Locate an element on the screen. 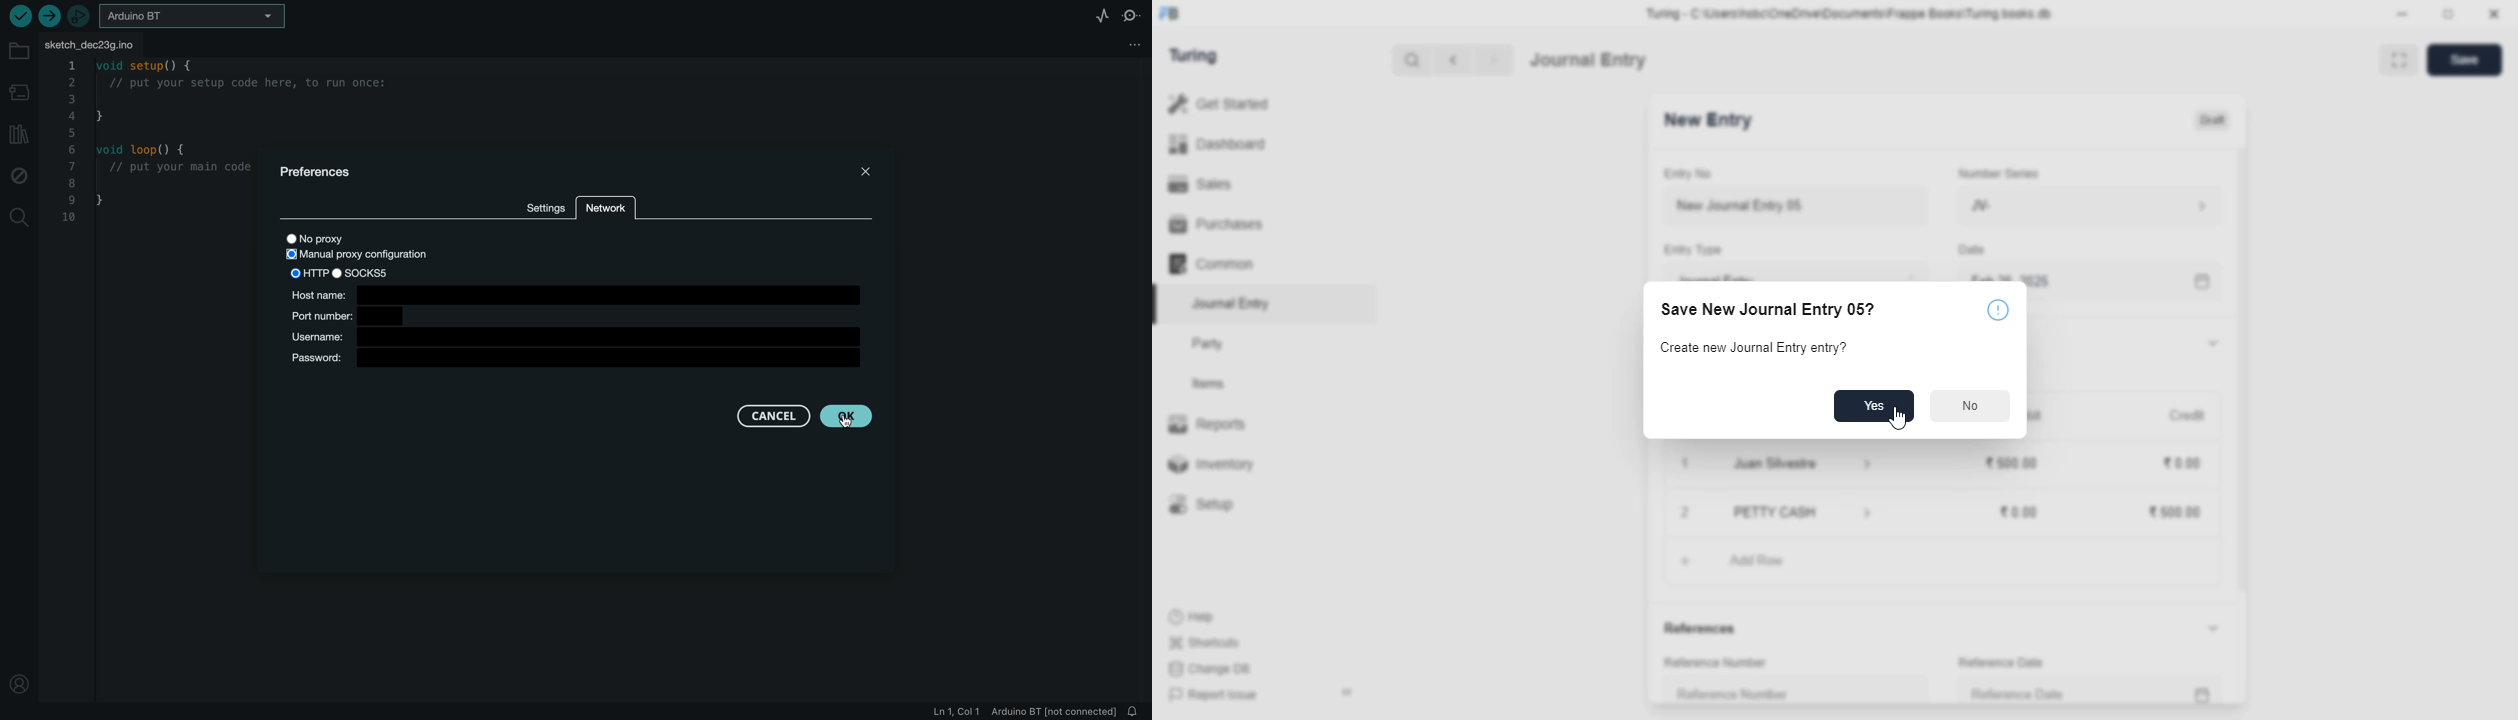 The image size is (2520, 728). save new journal entry 05? is located at coordinates (1768, 310).